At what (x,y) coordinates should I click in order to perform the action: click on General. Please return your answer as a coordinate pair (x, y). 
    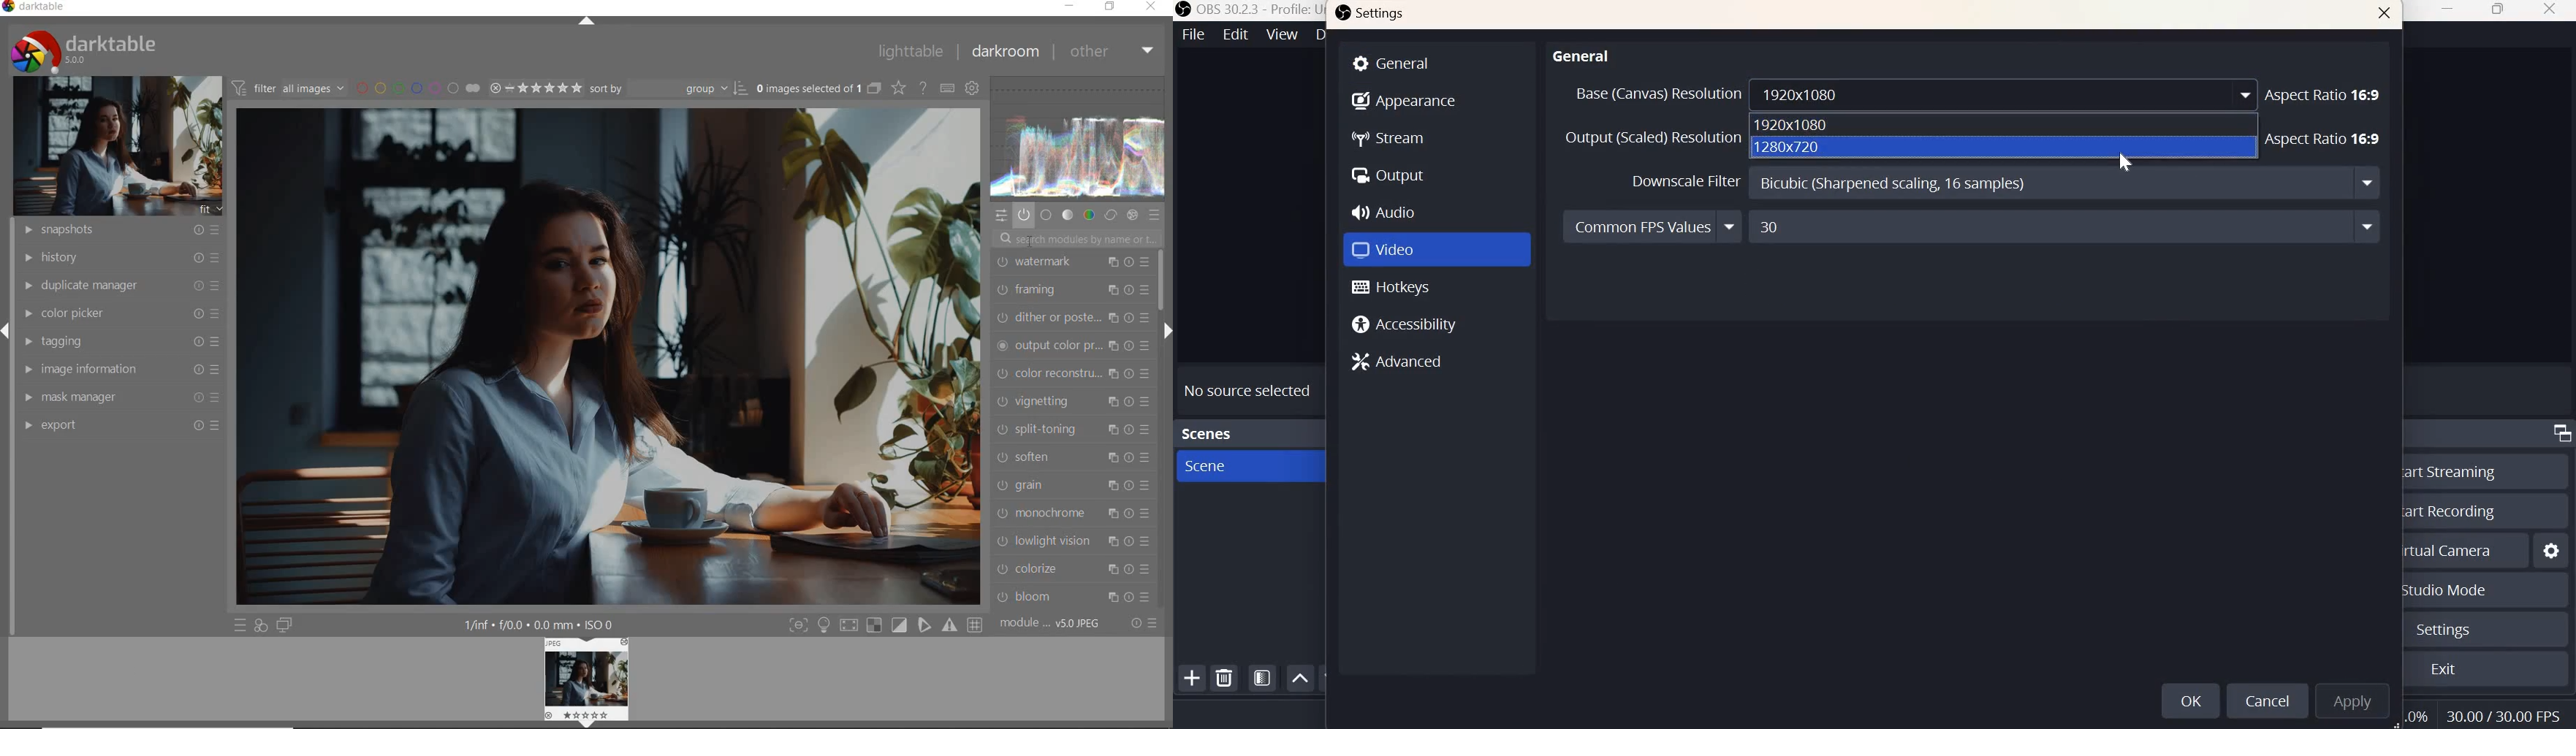
    Looking at the image, I should click on (1437, 62).